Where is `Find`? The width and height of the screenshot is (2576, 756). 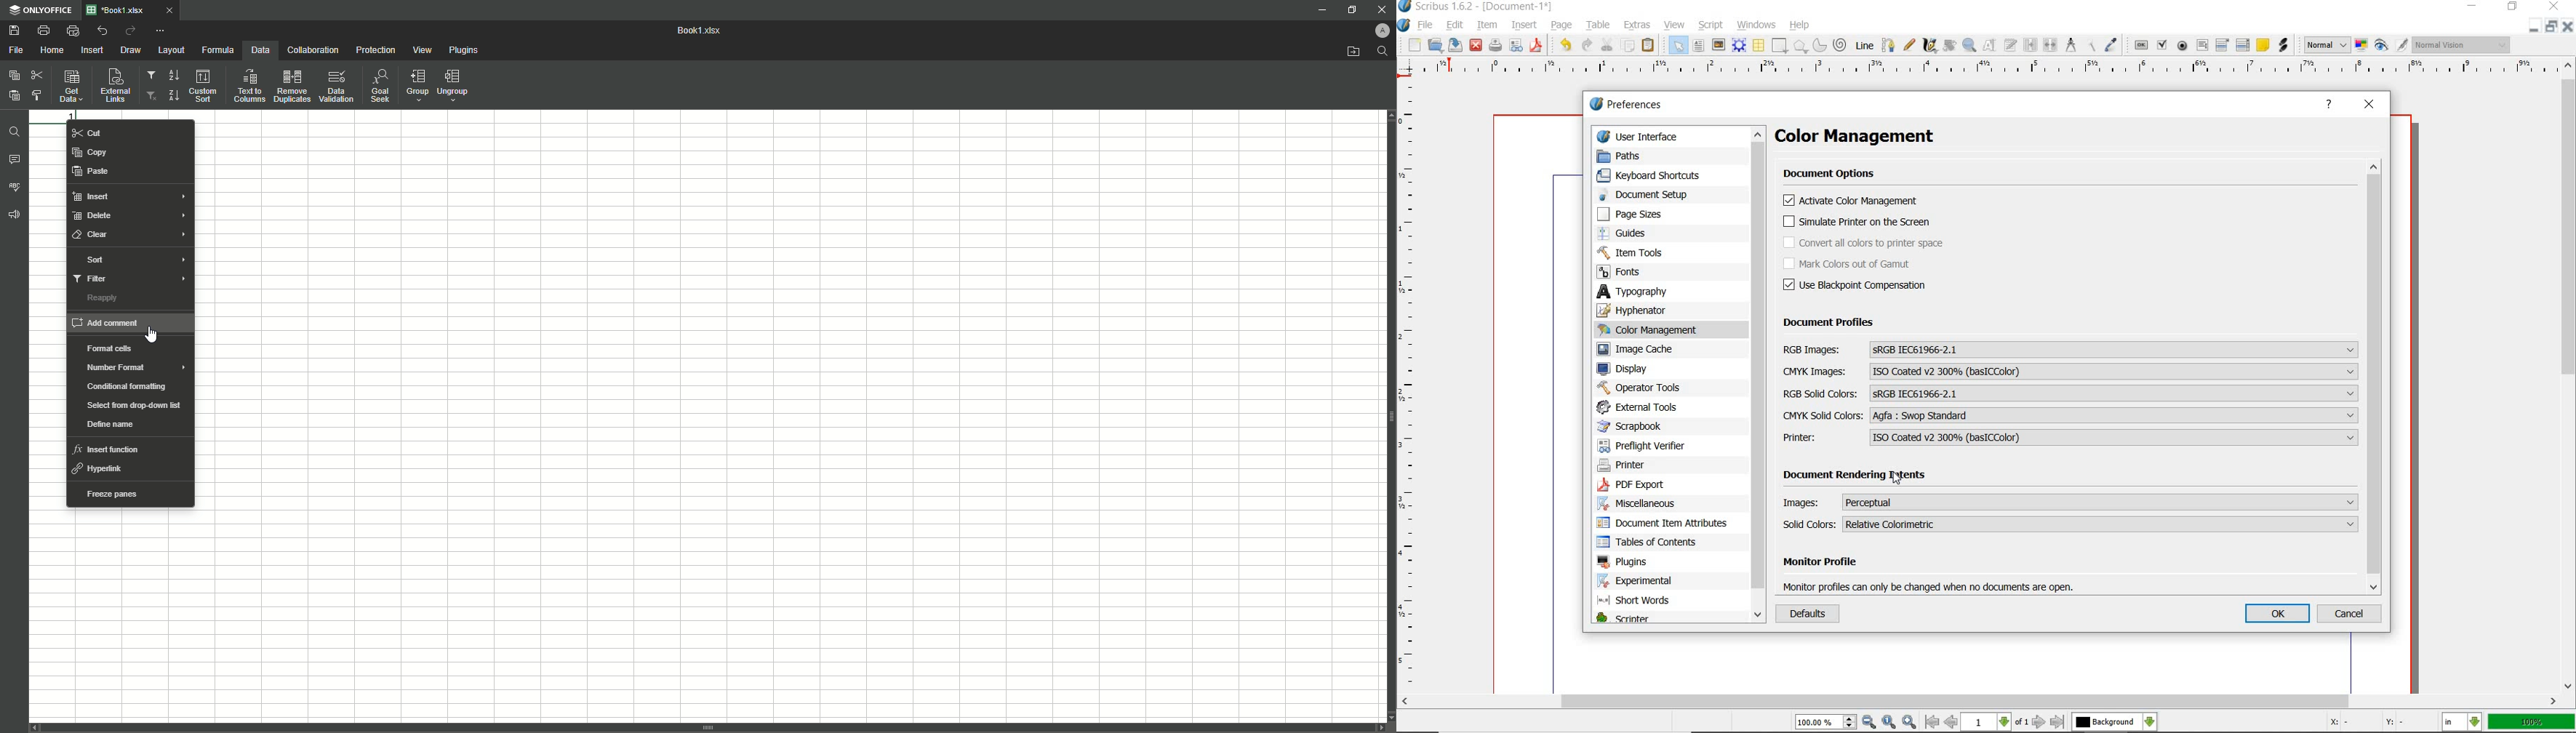
Find is located at coordinates (16, 130).